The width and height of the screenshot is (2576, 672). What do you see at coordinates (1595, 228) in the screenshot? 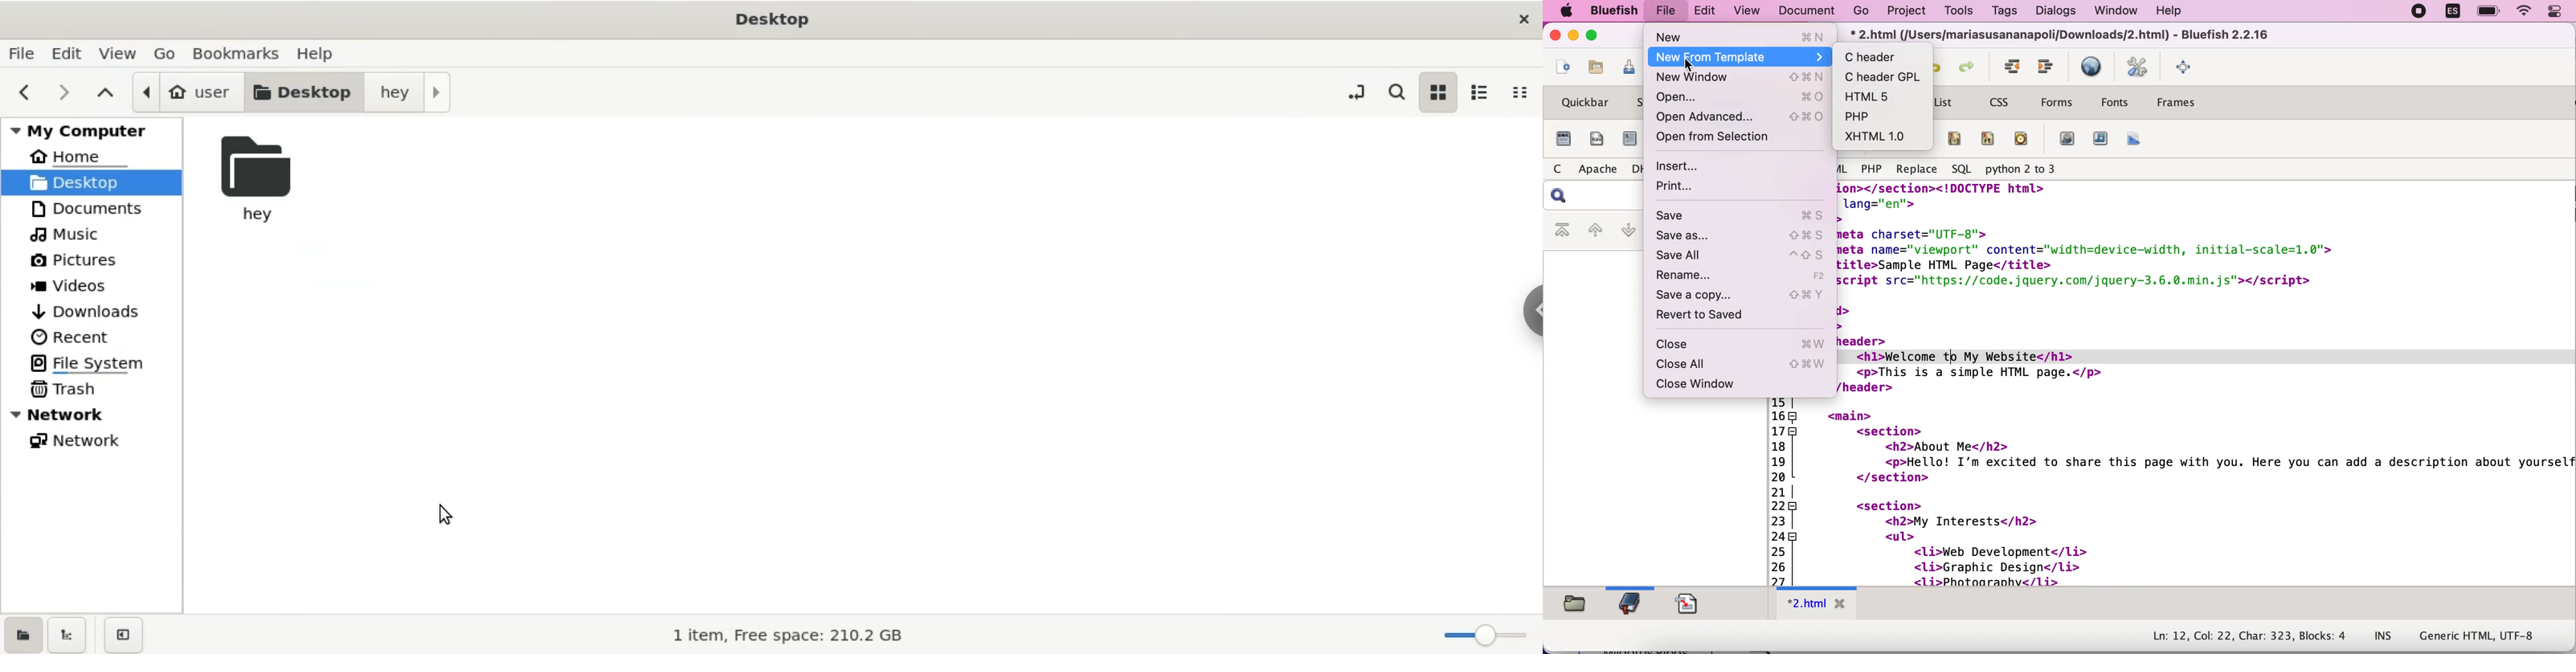
I see `previous bookmark` at bounding box center [1595, 228].